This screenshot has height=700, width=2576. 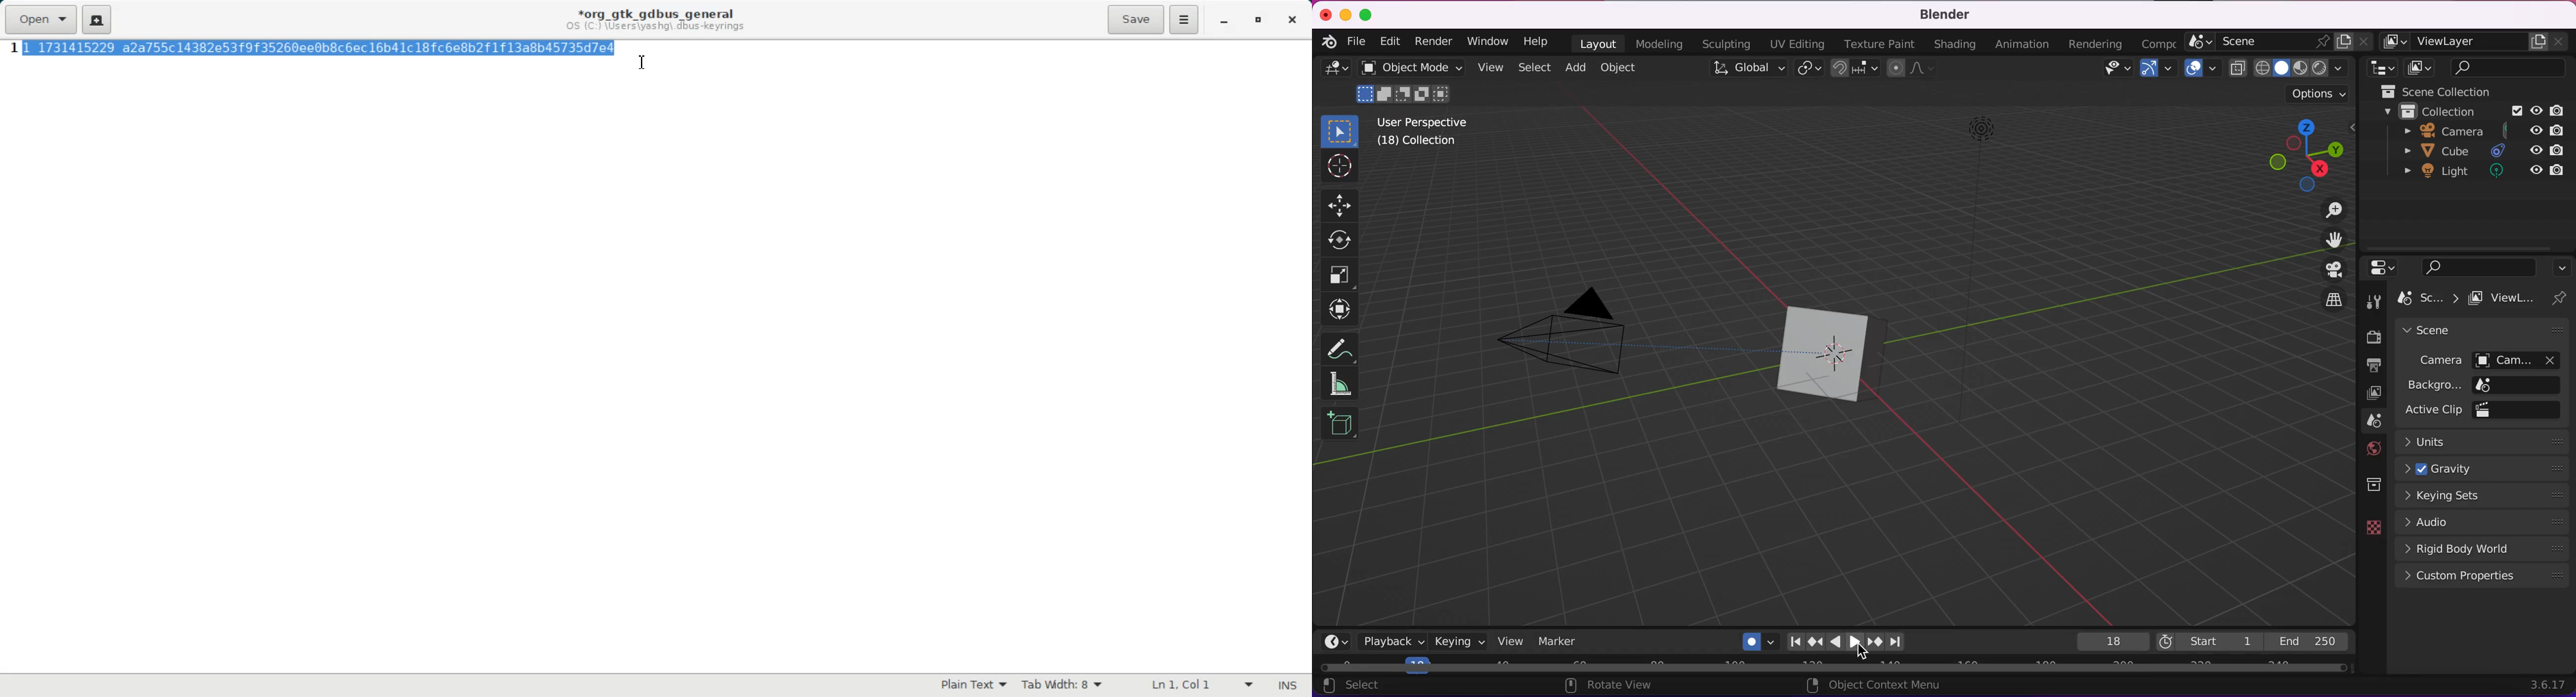 What do you see at coordinates (2563, 266) in the screenshot?
I see ` collapse` at bounding box center [2563, 266].